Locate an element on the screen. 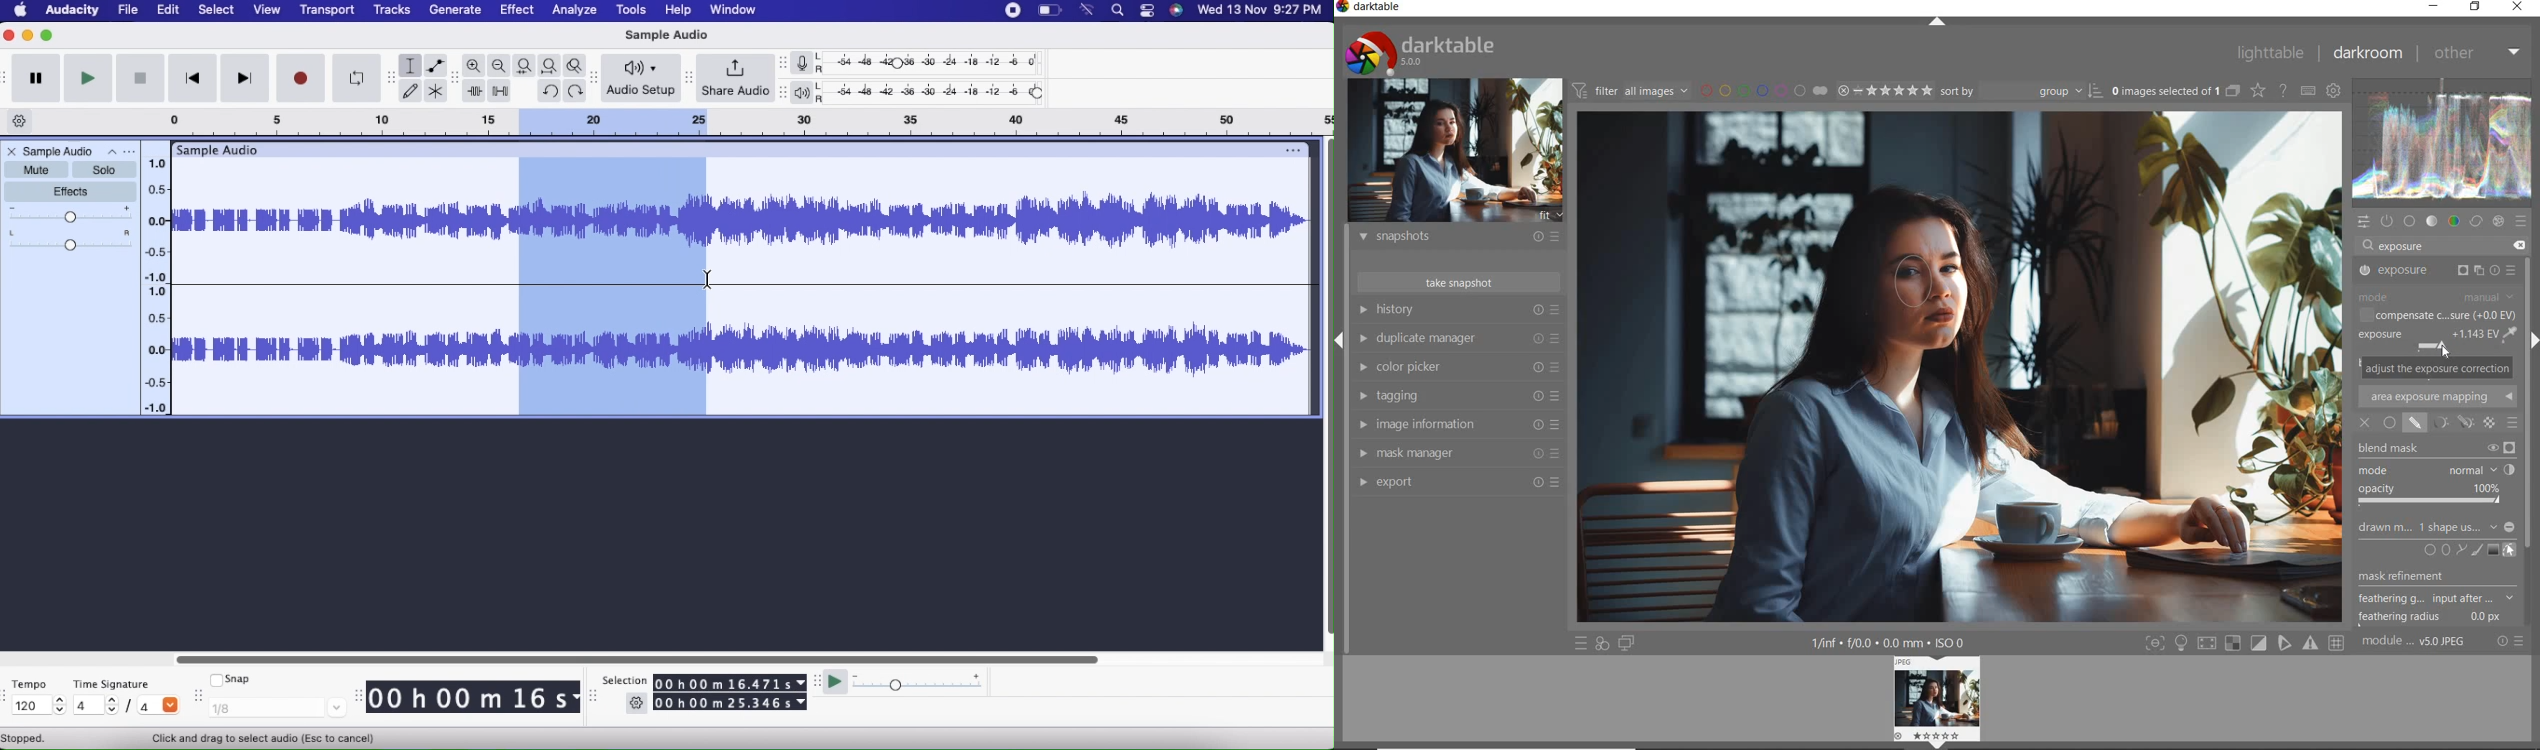  tone is located at coordinates (2432, 221).